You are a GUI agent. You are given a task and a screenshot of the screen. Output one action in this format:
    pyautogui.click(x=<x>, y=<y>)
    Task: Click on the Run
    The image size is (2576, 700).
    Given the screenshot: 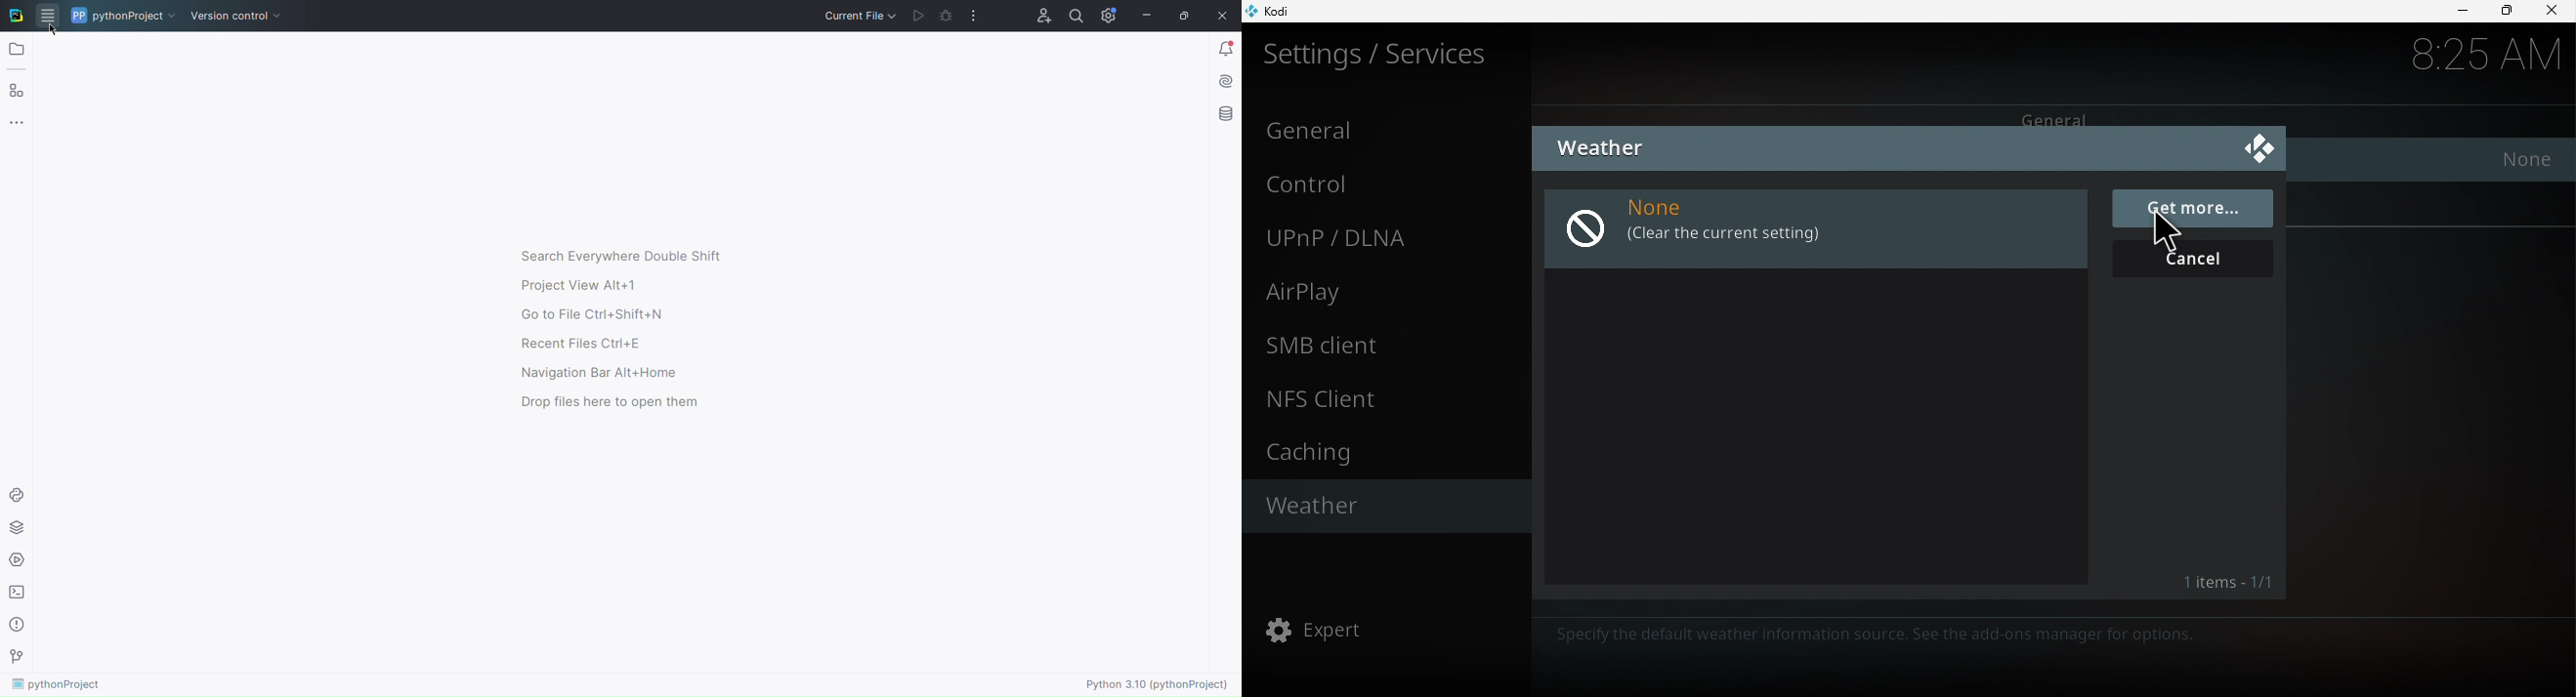 What is the action you would take?
    pyautogui.click(x=921, y=16)
    